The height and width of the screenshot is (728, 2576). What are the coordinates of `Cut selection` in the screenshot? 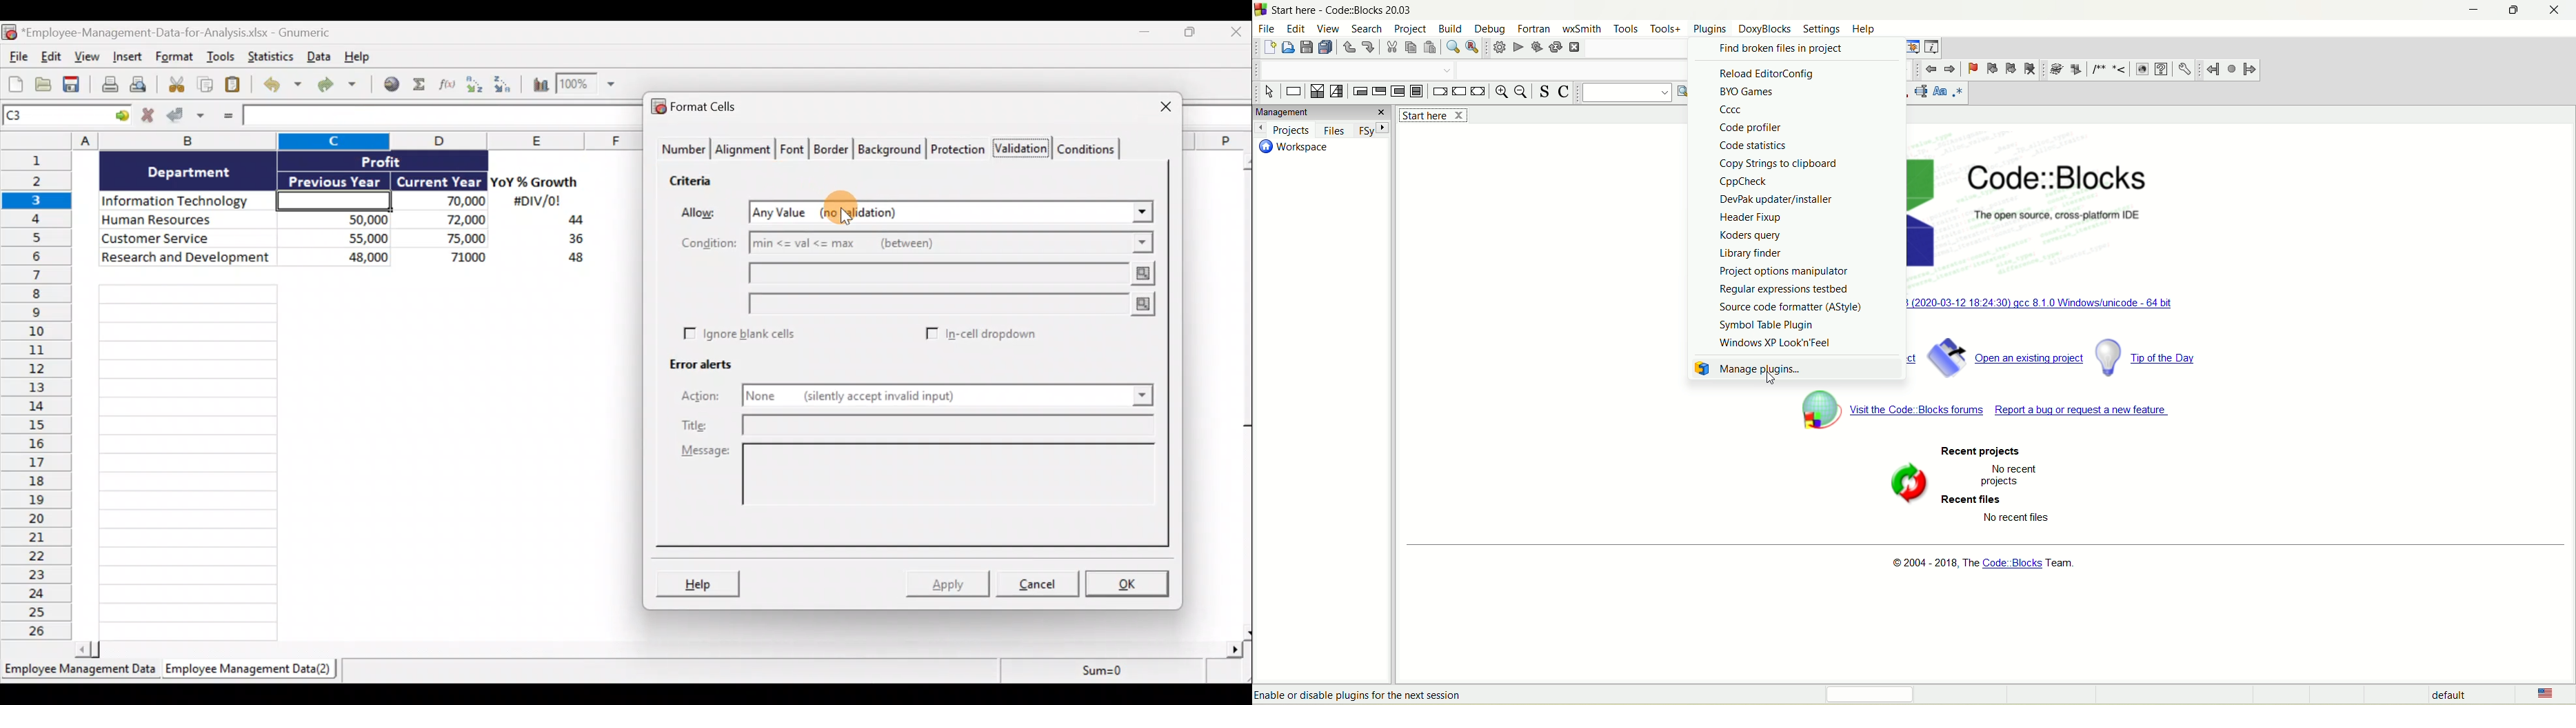 It's located at (176, 85).